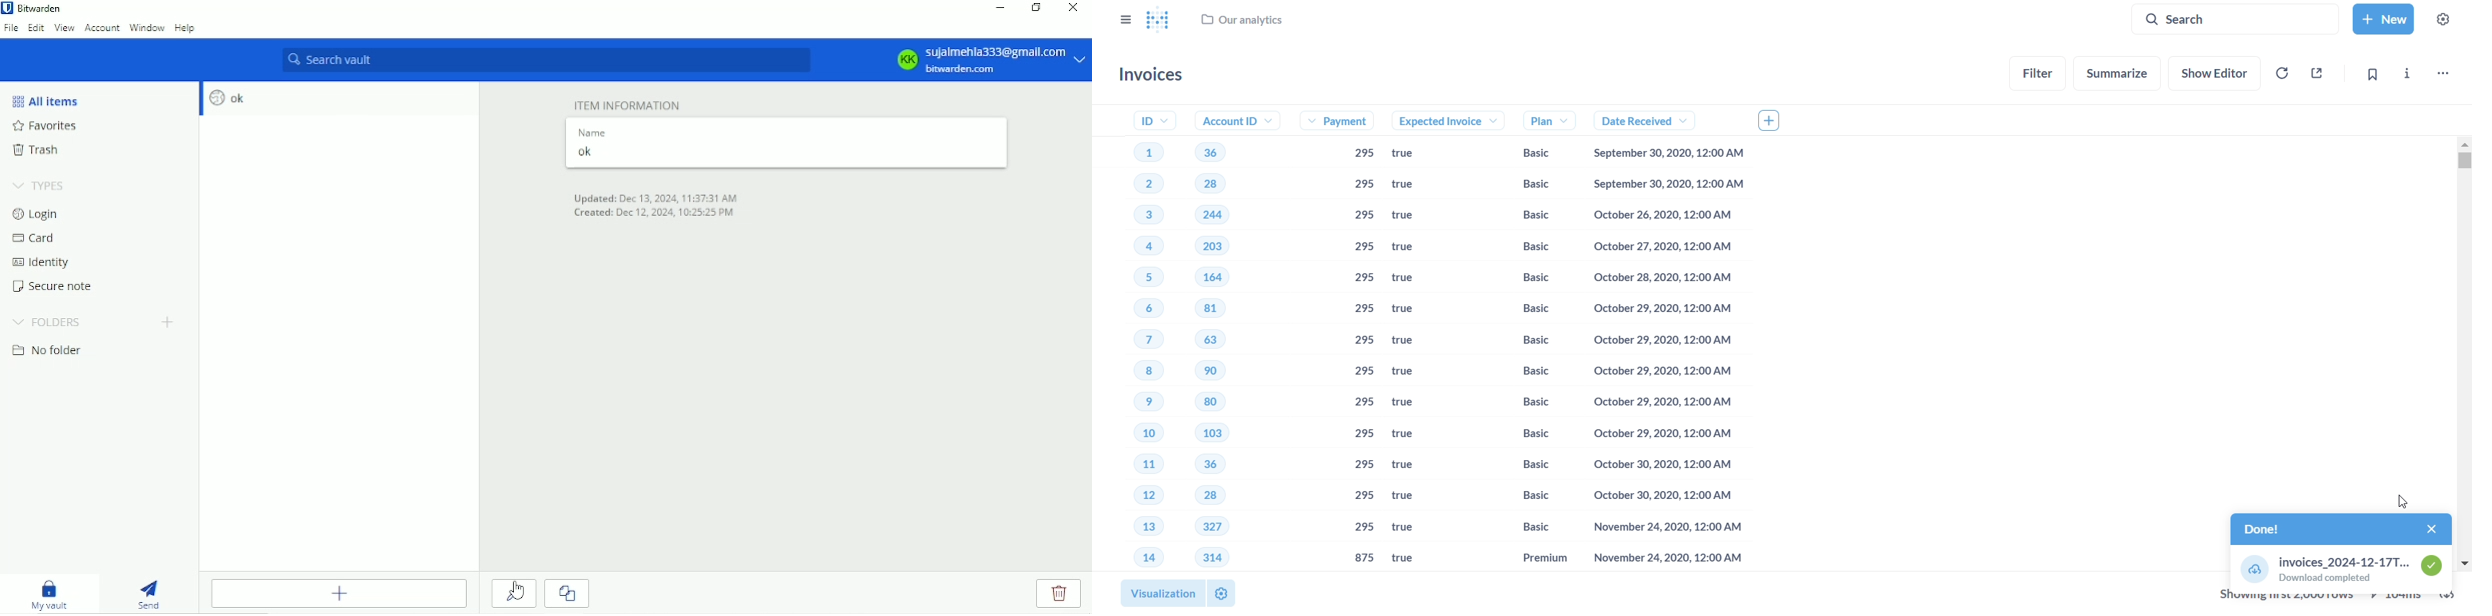  What do you see at coordinates (146, 28) in the screenshot?
I see `Window` at bounding box center [146, 28].